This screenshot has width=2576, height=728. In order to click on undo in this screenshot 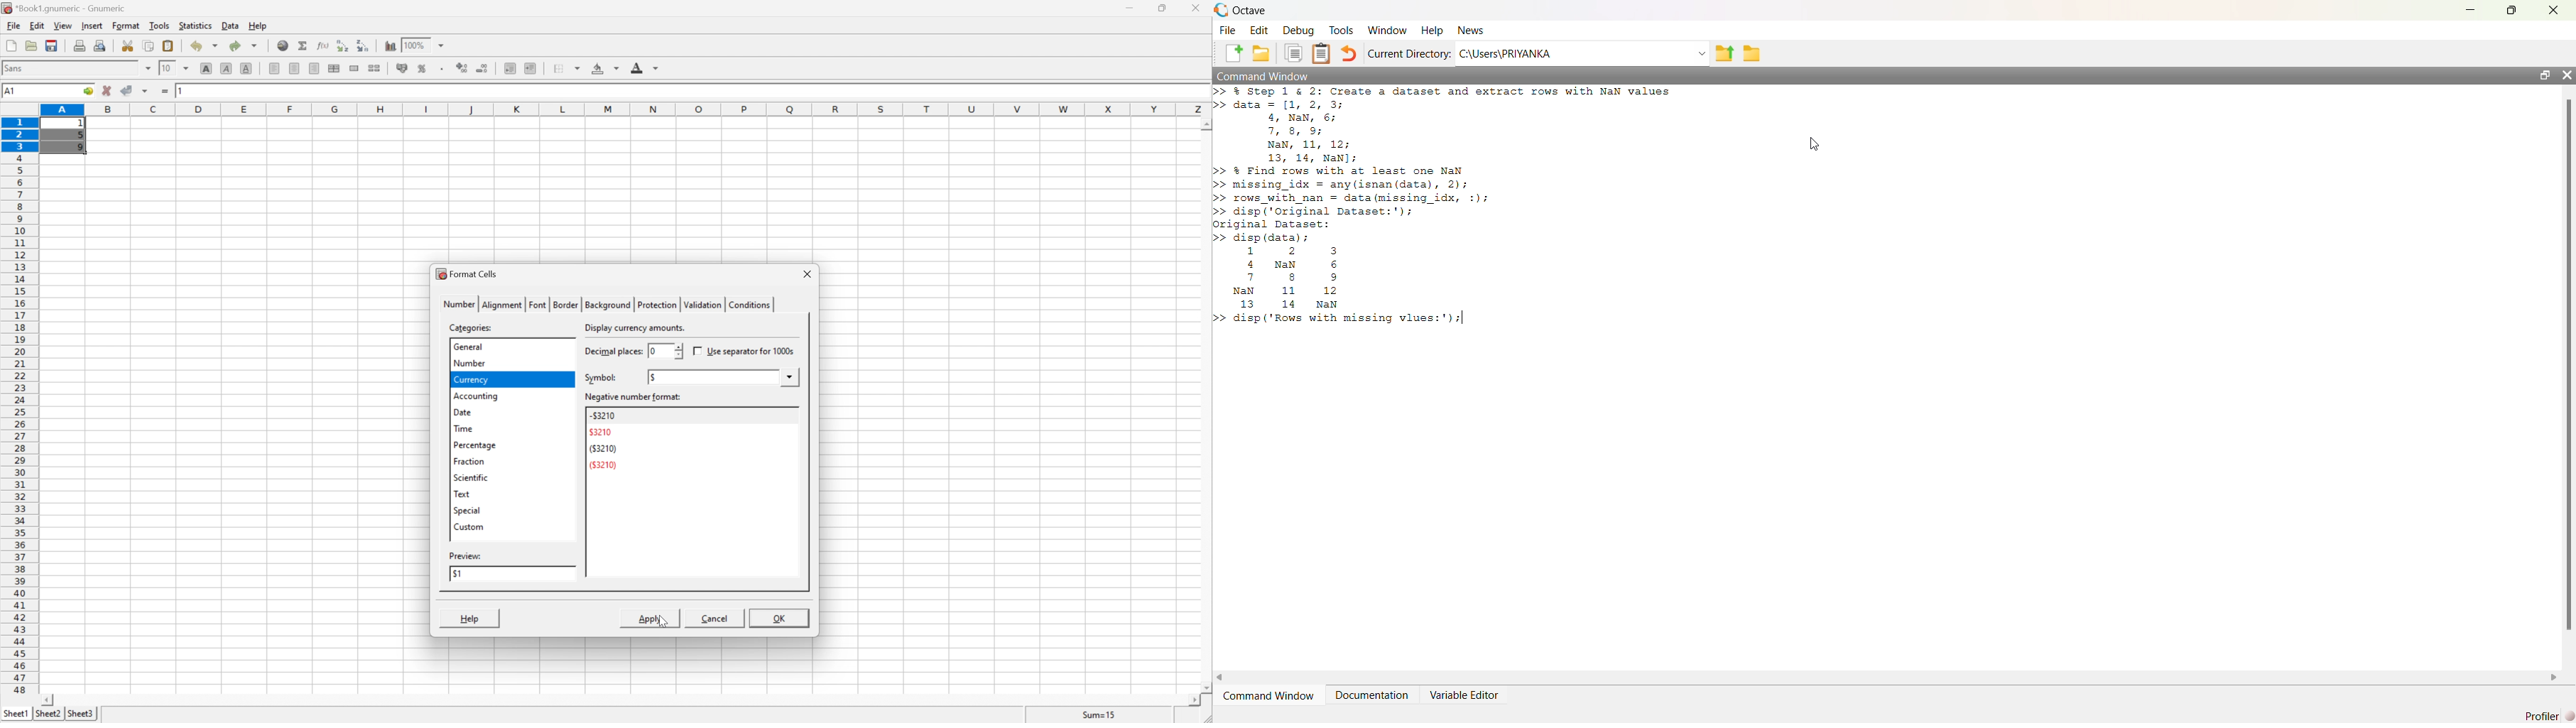, I will do `click(206, 47)`.